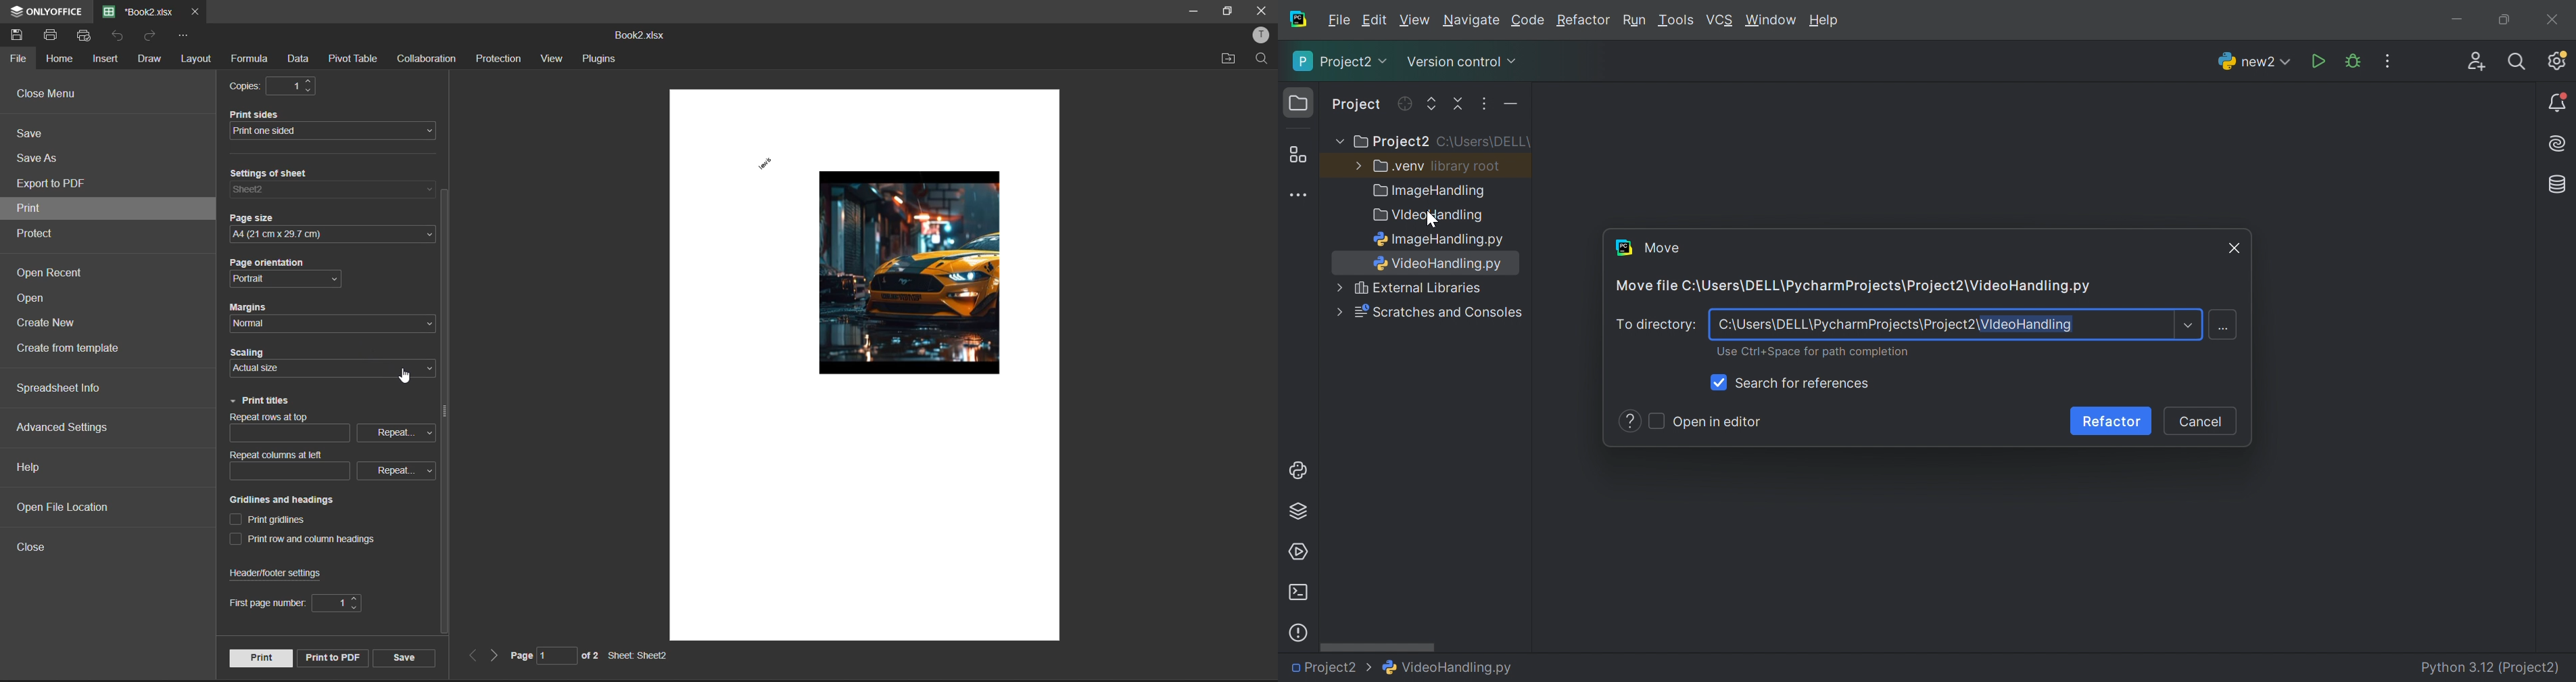 This screenshot has width=2576, height=700. Describe the element at coordinates (1460, 64) in the screenshot. I see `Version control` at that location.